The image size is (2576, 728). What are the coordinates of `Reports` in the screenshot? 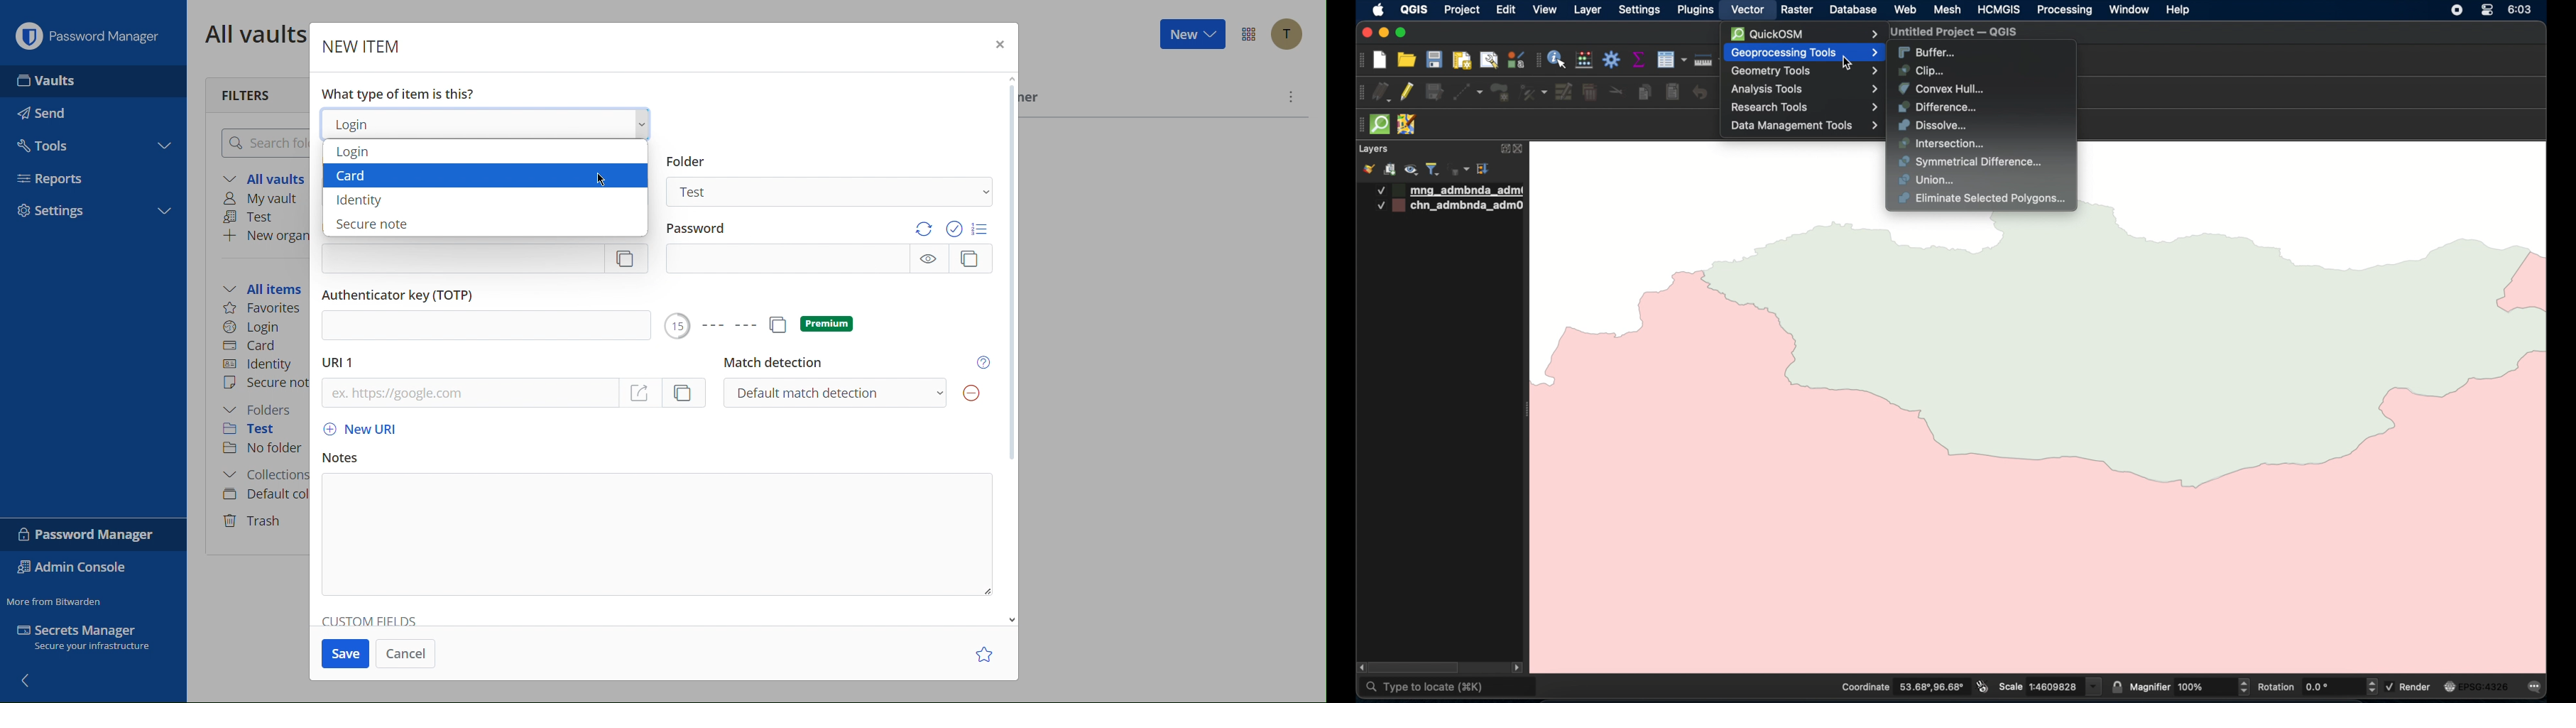 It's located at (67, 178).